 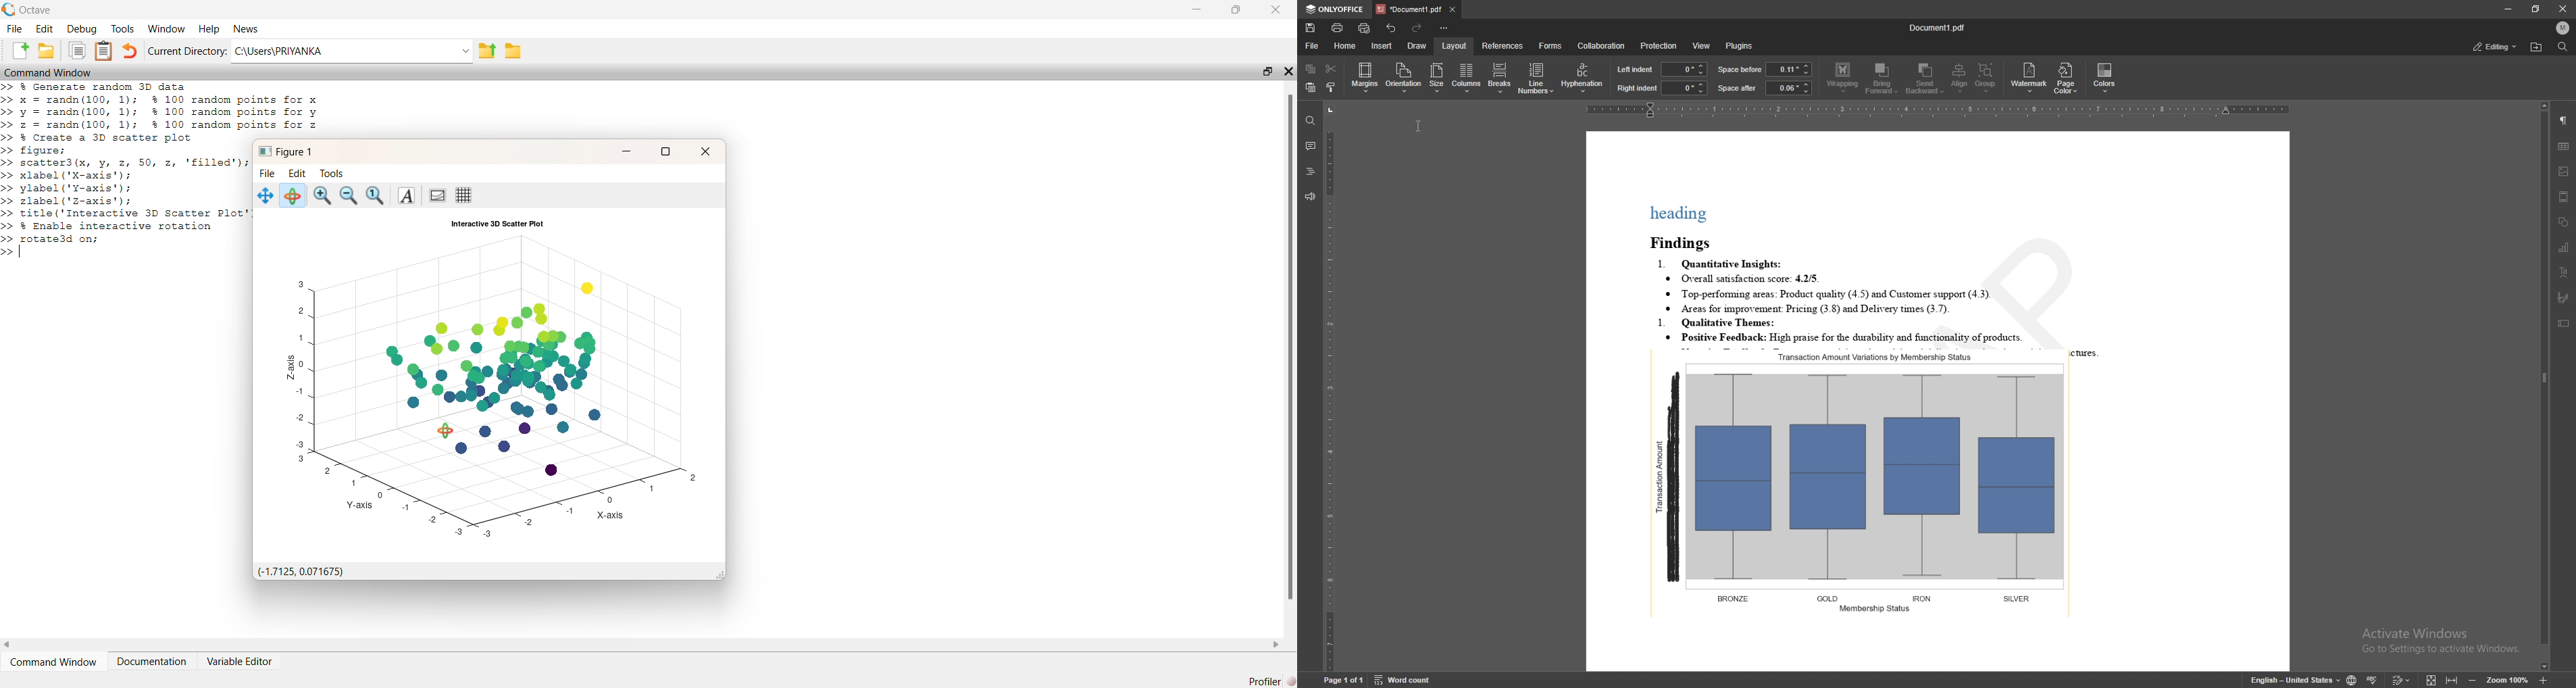 I want to click on input right indent, so click(x=1684, y=88).